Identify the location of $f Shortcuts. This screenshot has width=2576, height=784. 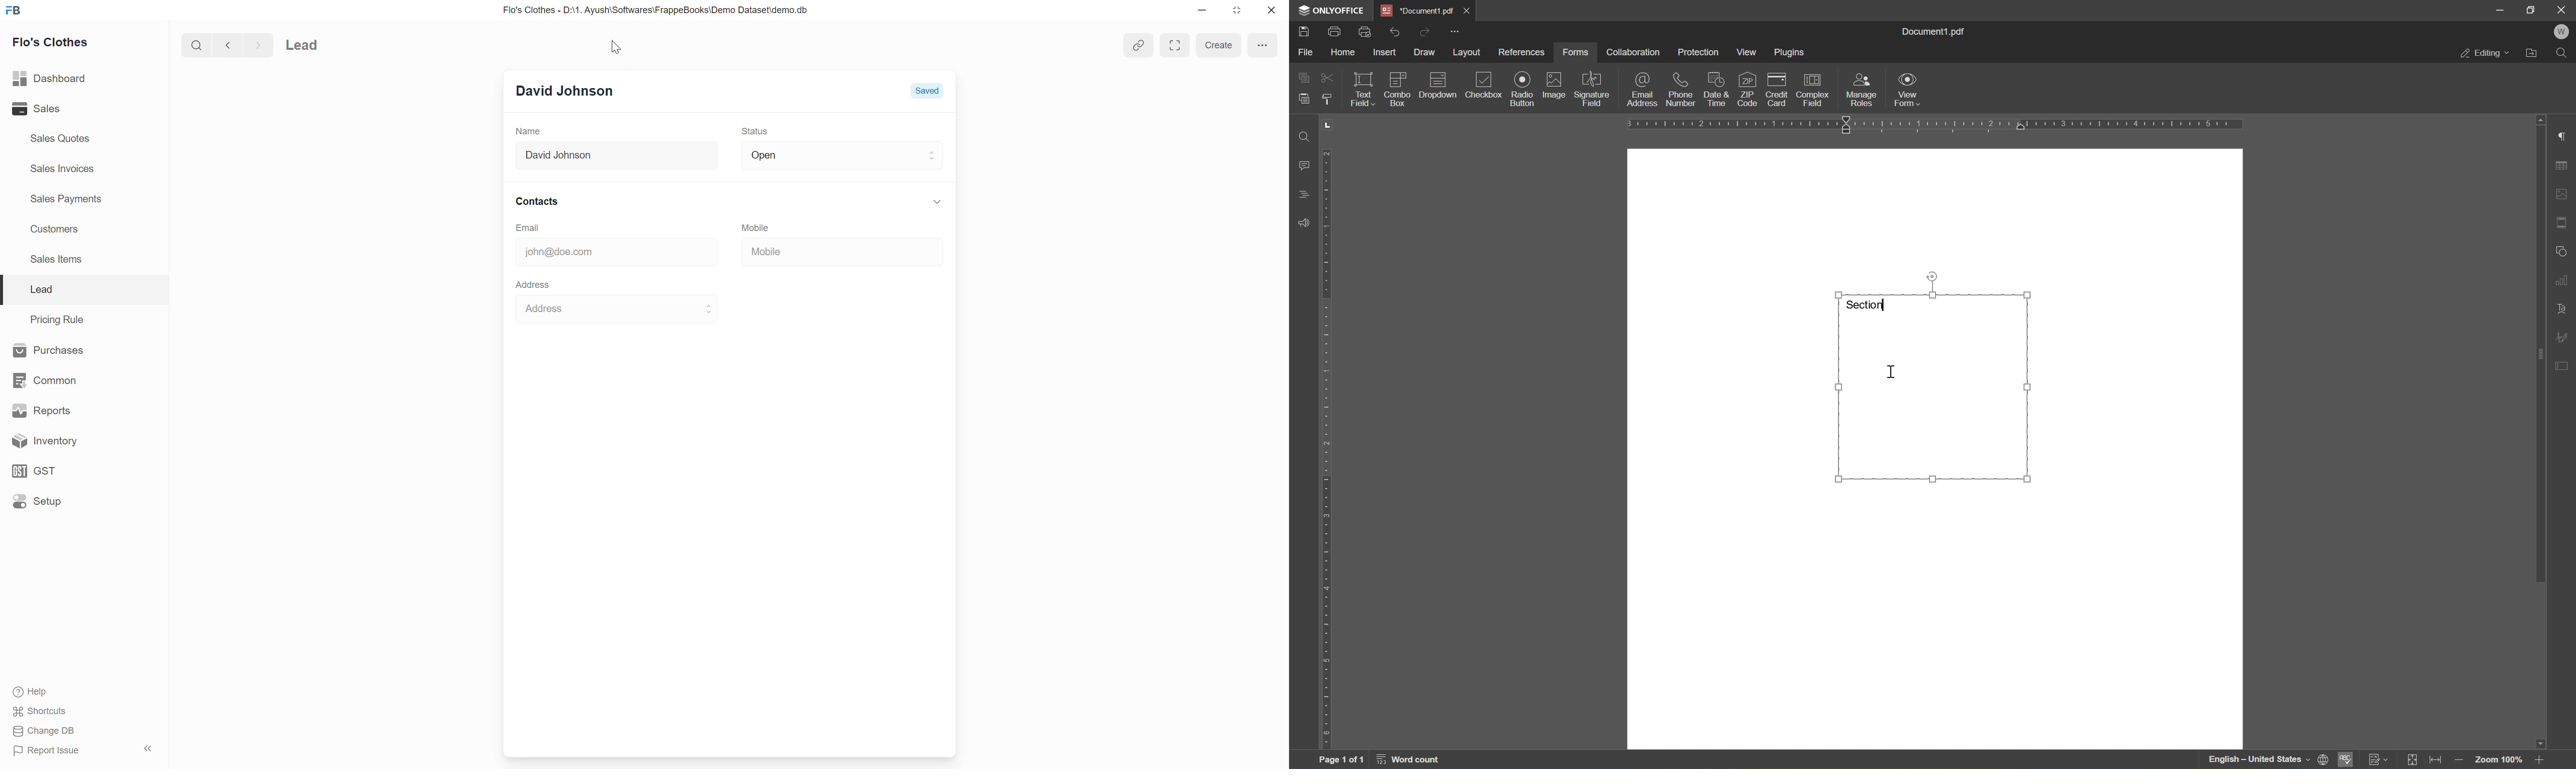
(41, 710).